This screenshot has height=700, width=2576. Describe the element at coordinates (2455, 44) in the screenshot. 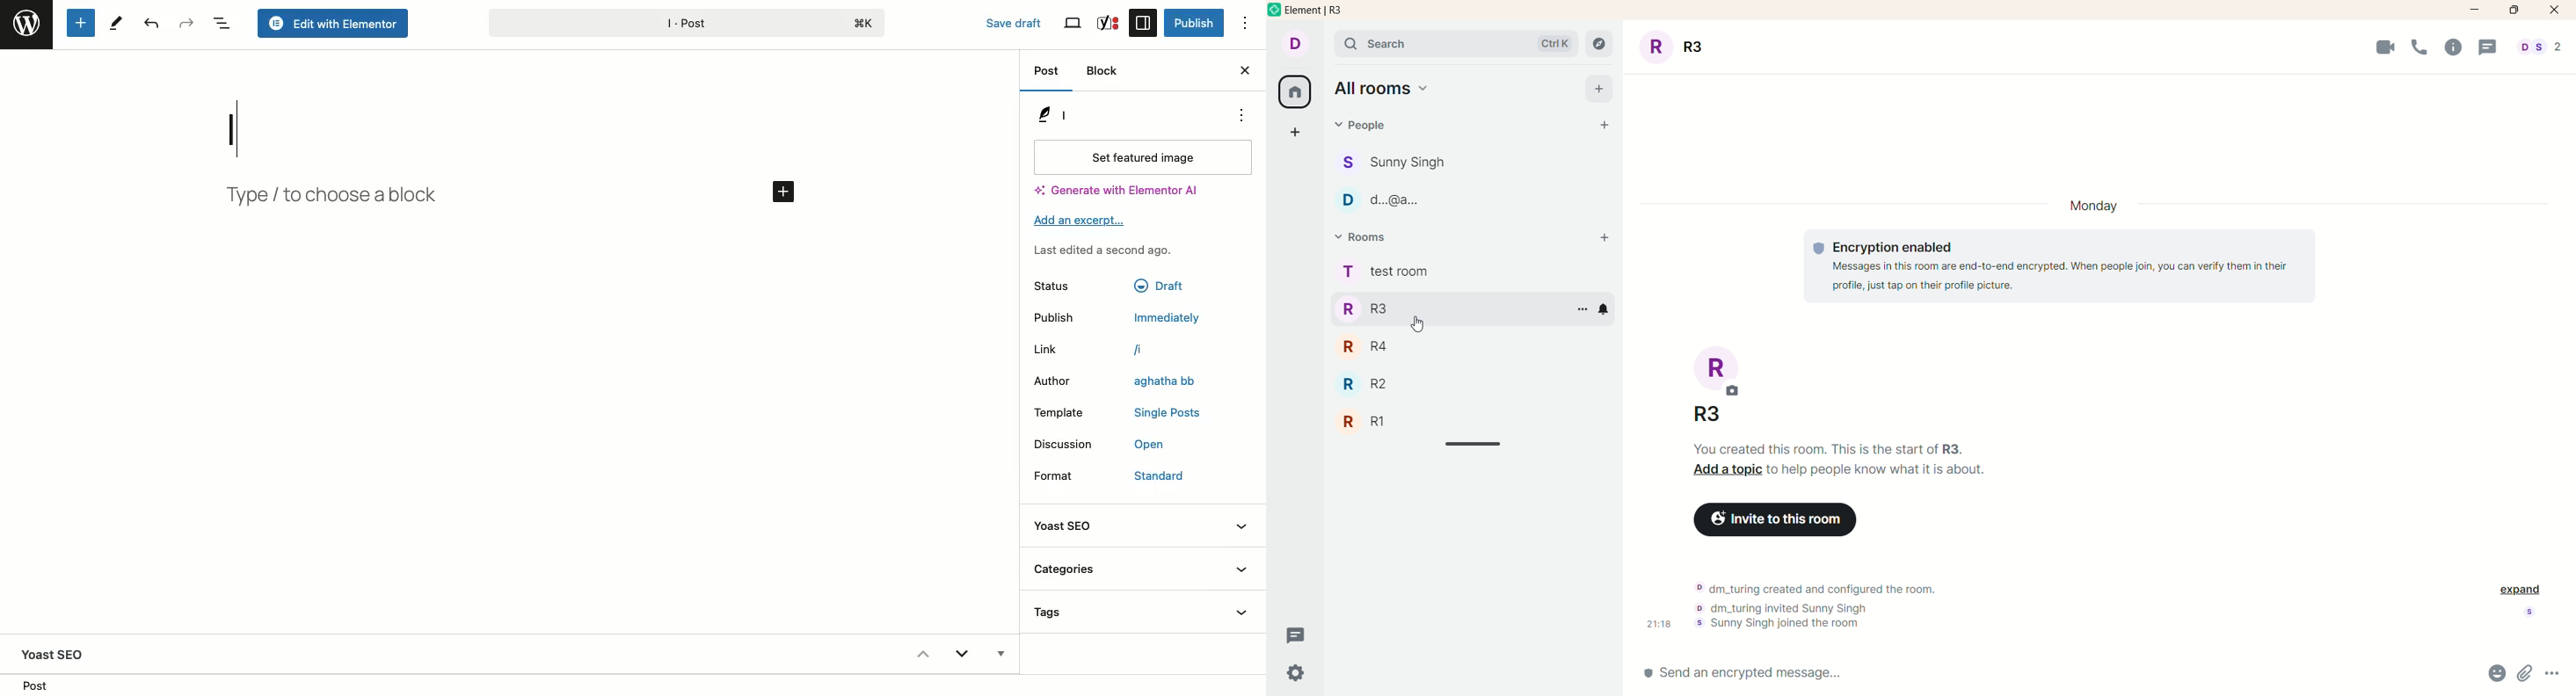

I see `Info` at that location.